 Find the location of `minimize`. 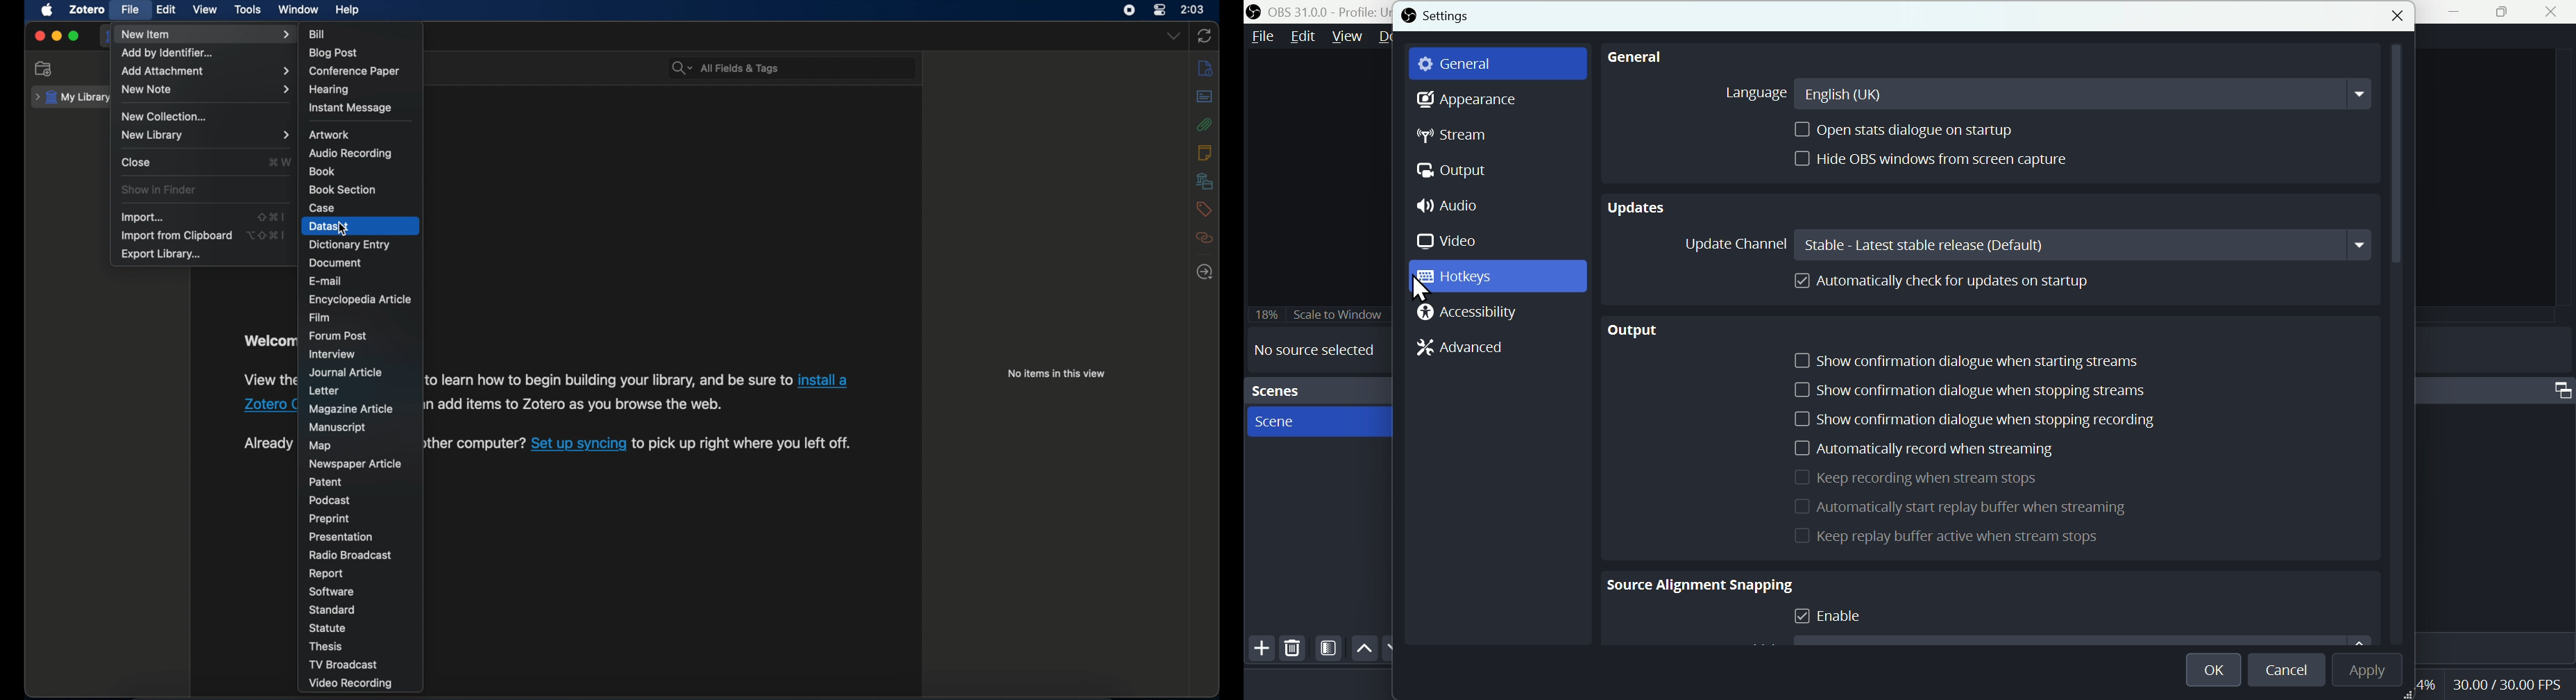

minimize is located at coordinates (57, 36).